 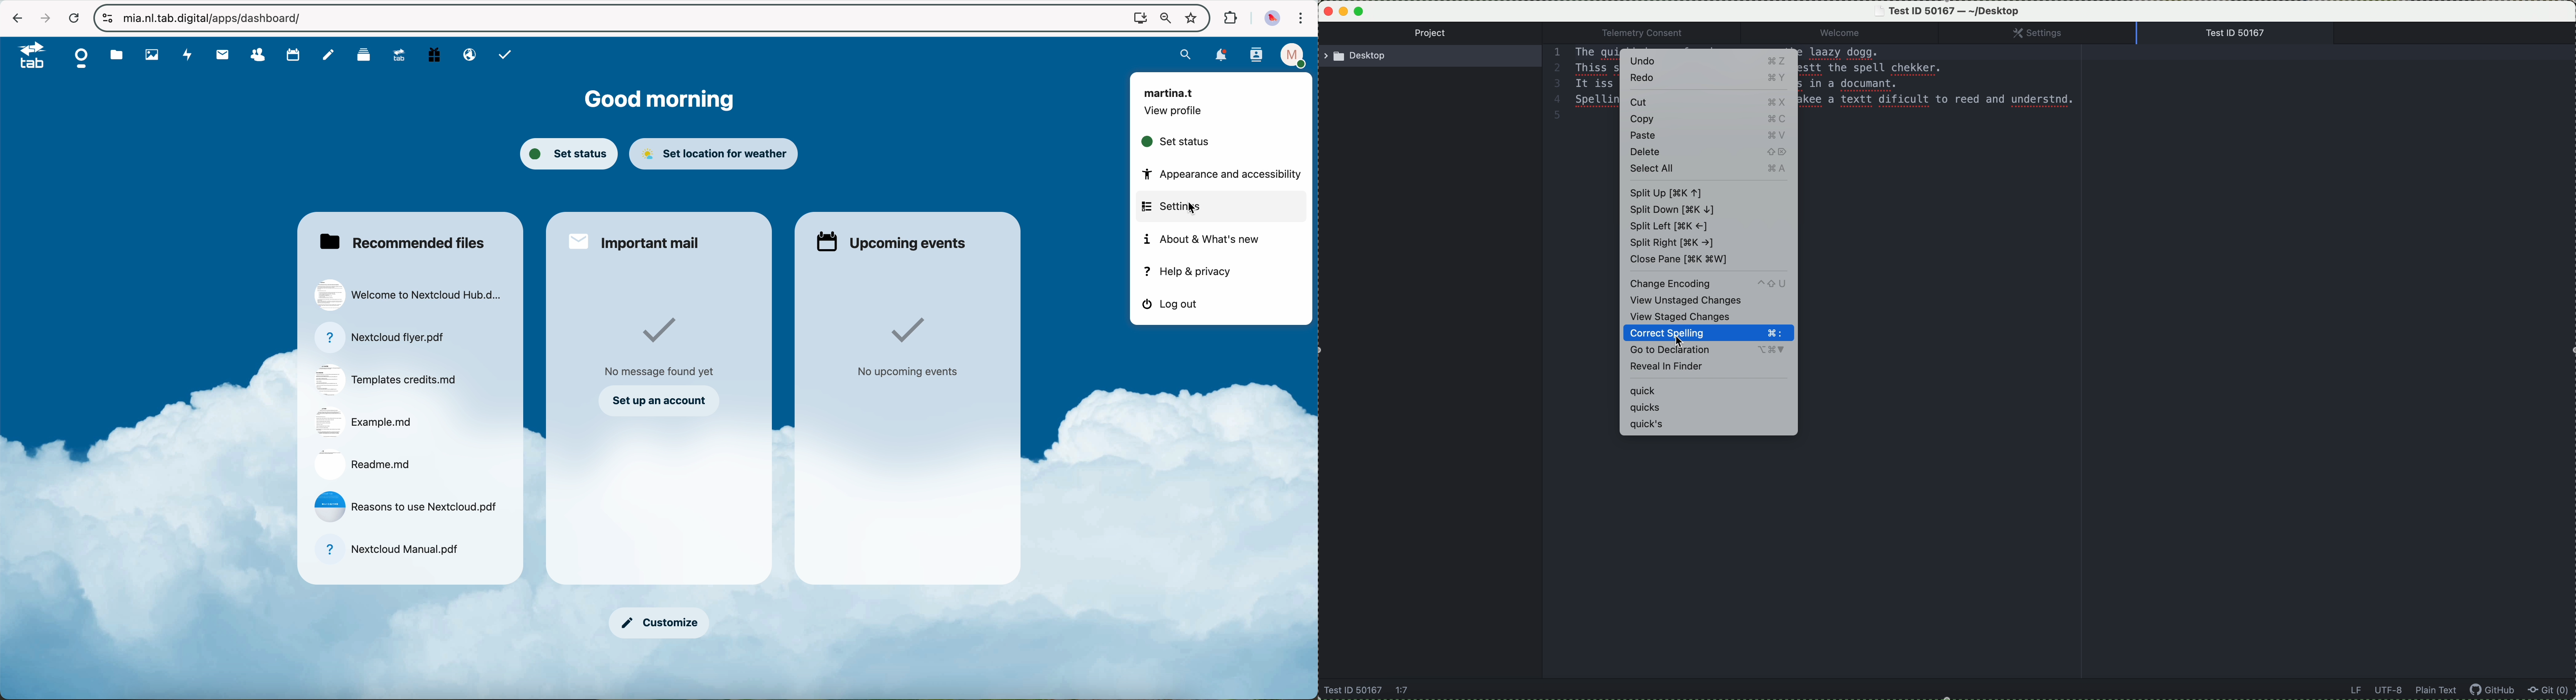 I want to click on contacts, so click(x=260, y=55).